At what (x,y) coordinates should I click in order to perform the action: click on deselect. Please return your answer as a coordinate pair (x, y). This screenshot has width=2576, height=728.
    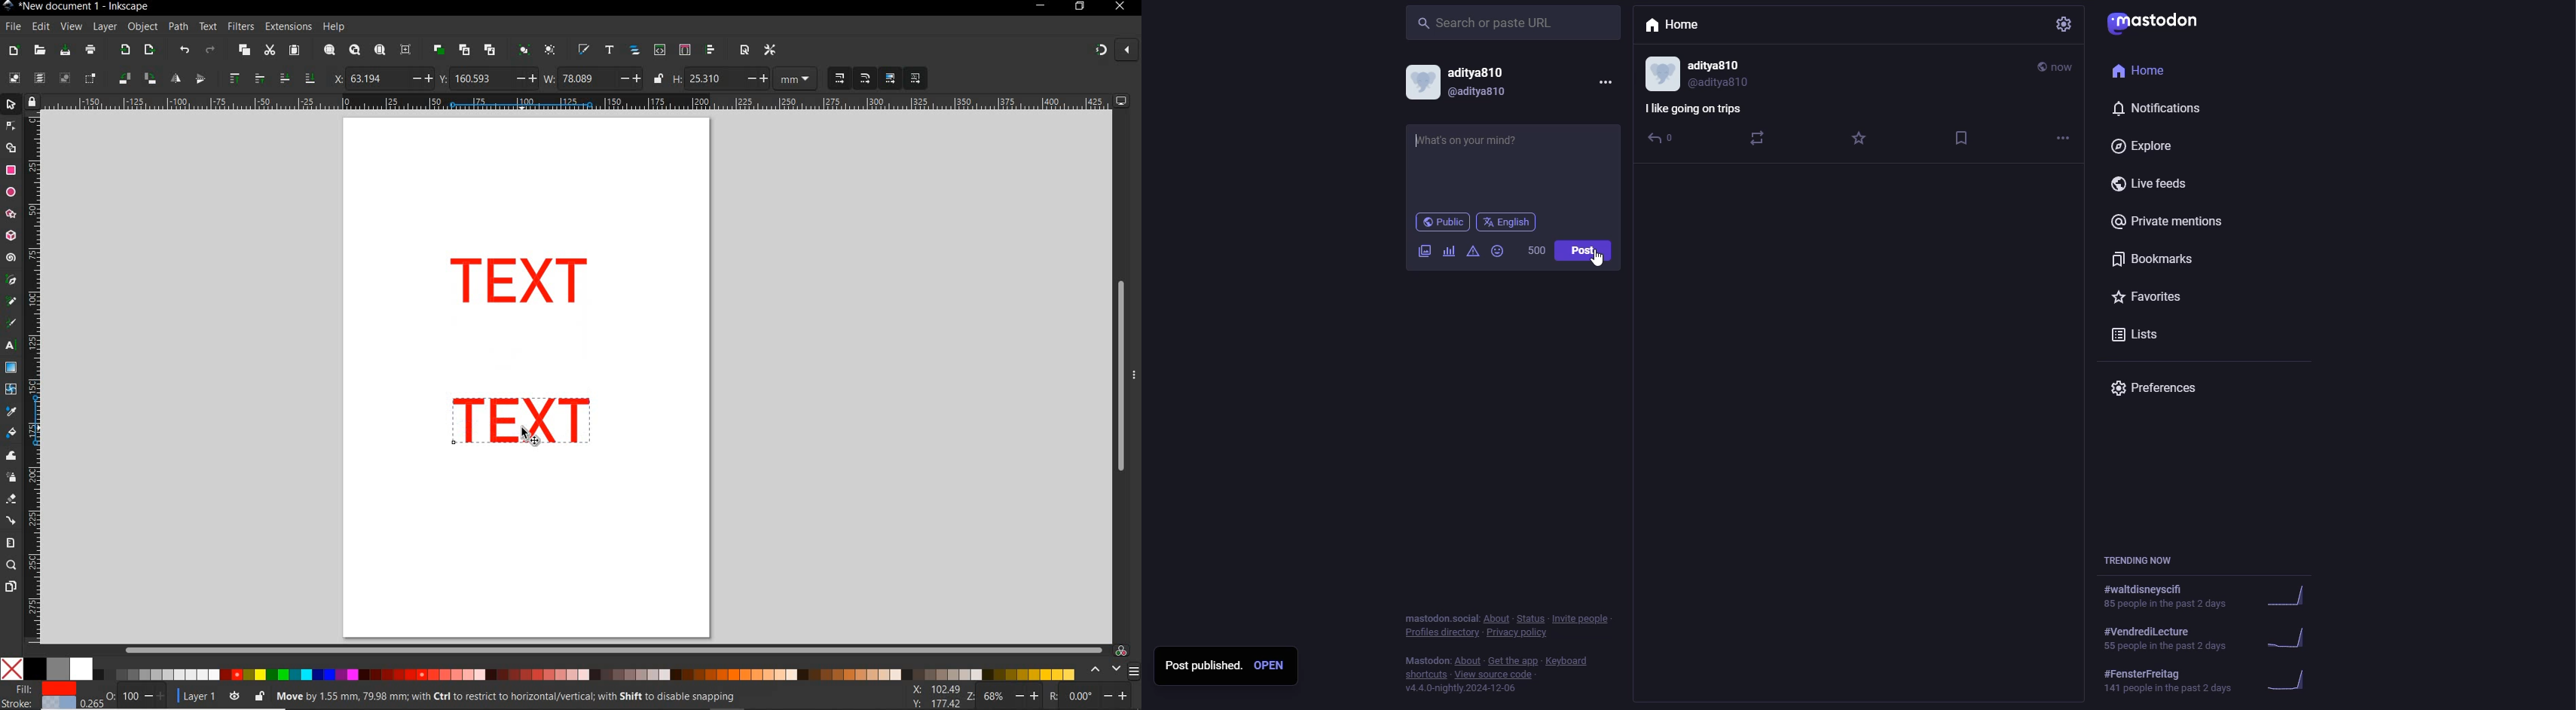
    Looking at the image, I should click on (63, 79).